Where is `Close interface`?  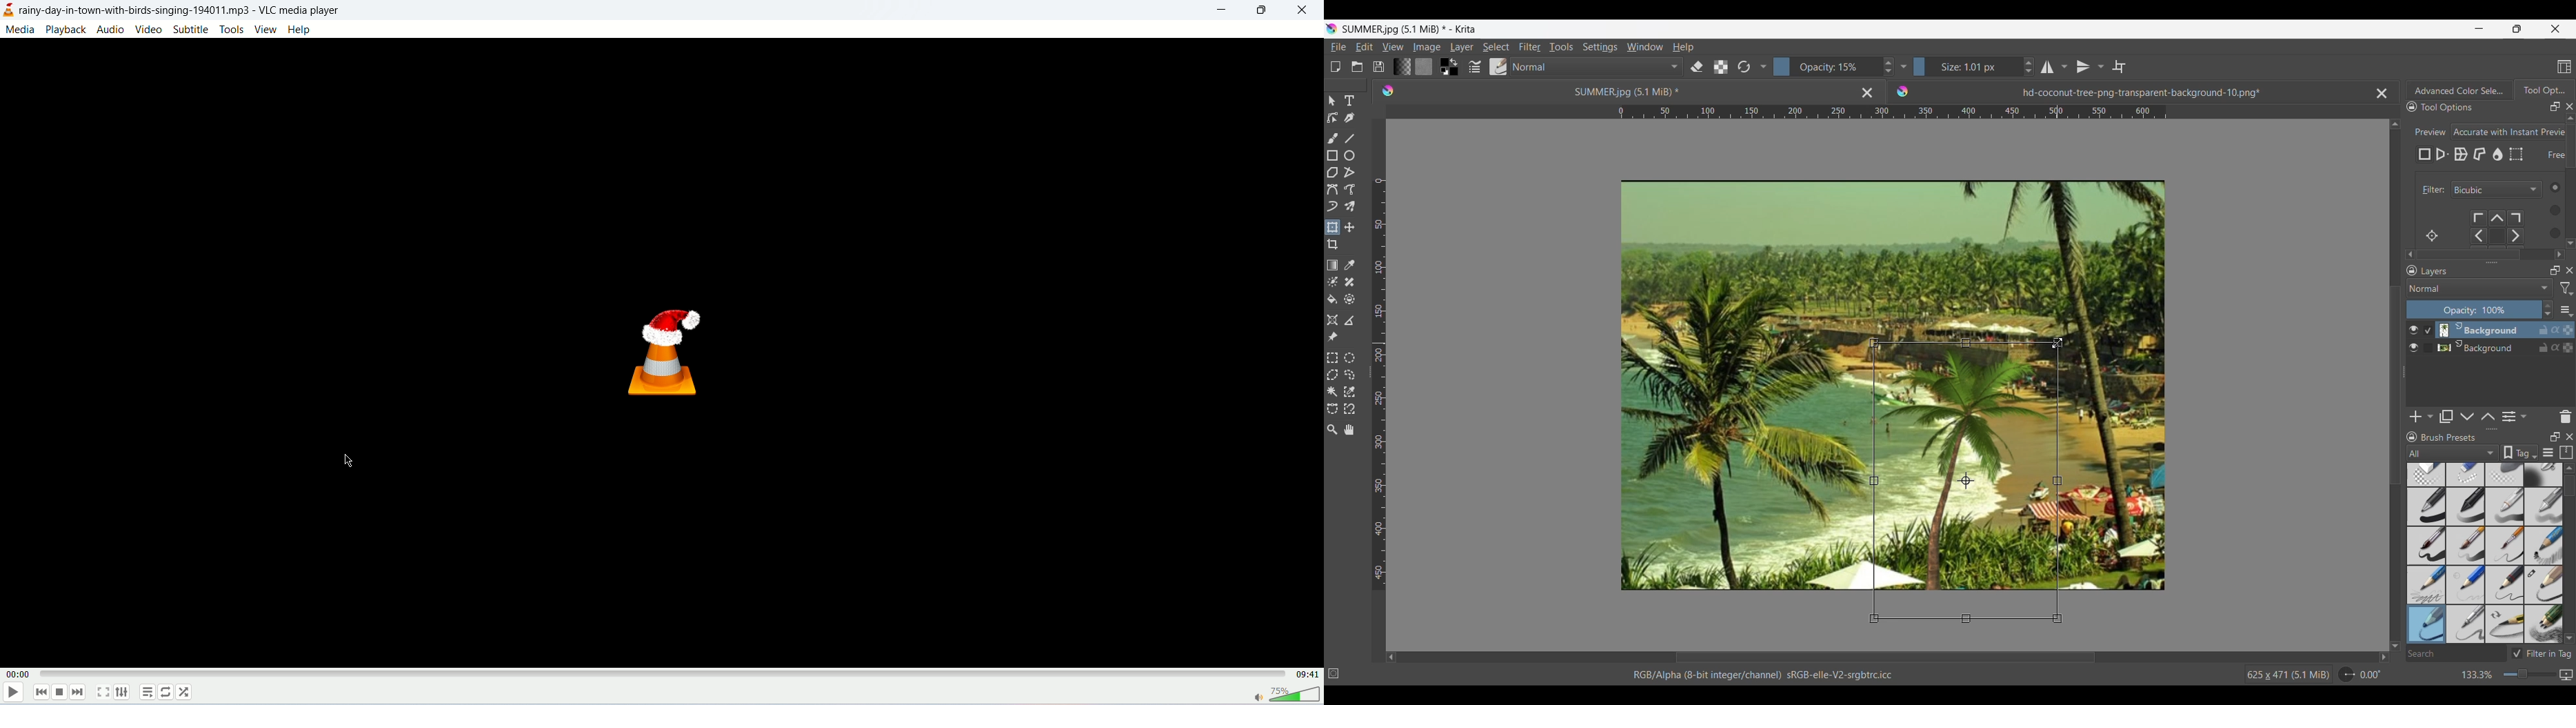 Close interface is located at coordinates (2556, 29).